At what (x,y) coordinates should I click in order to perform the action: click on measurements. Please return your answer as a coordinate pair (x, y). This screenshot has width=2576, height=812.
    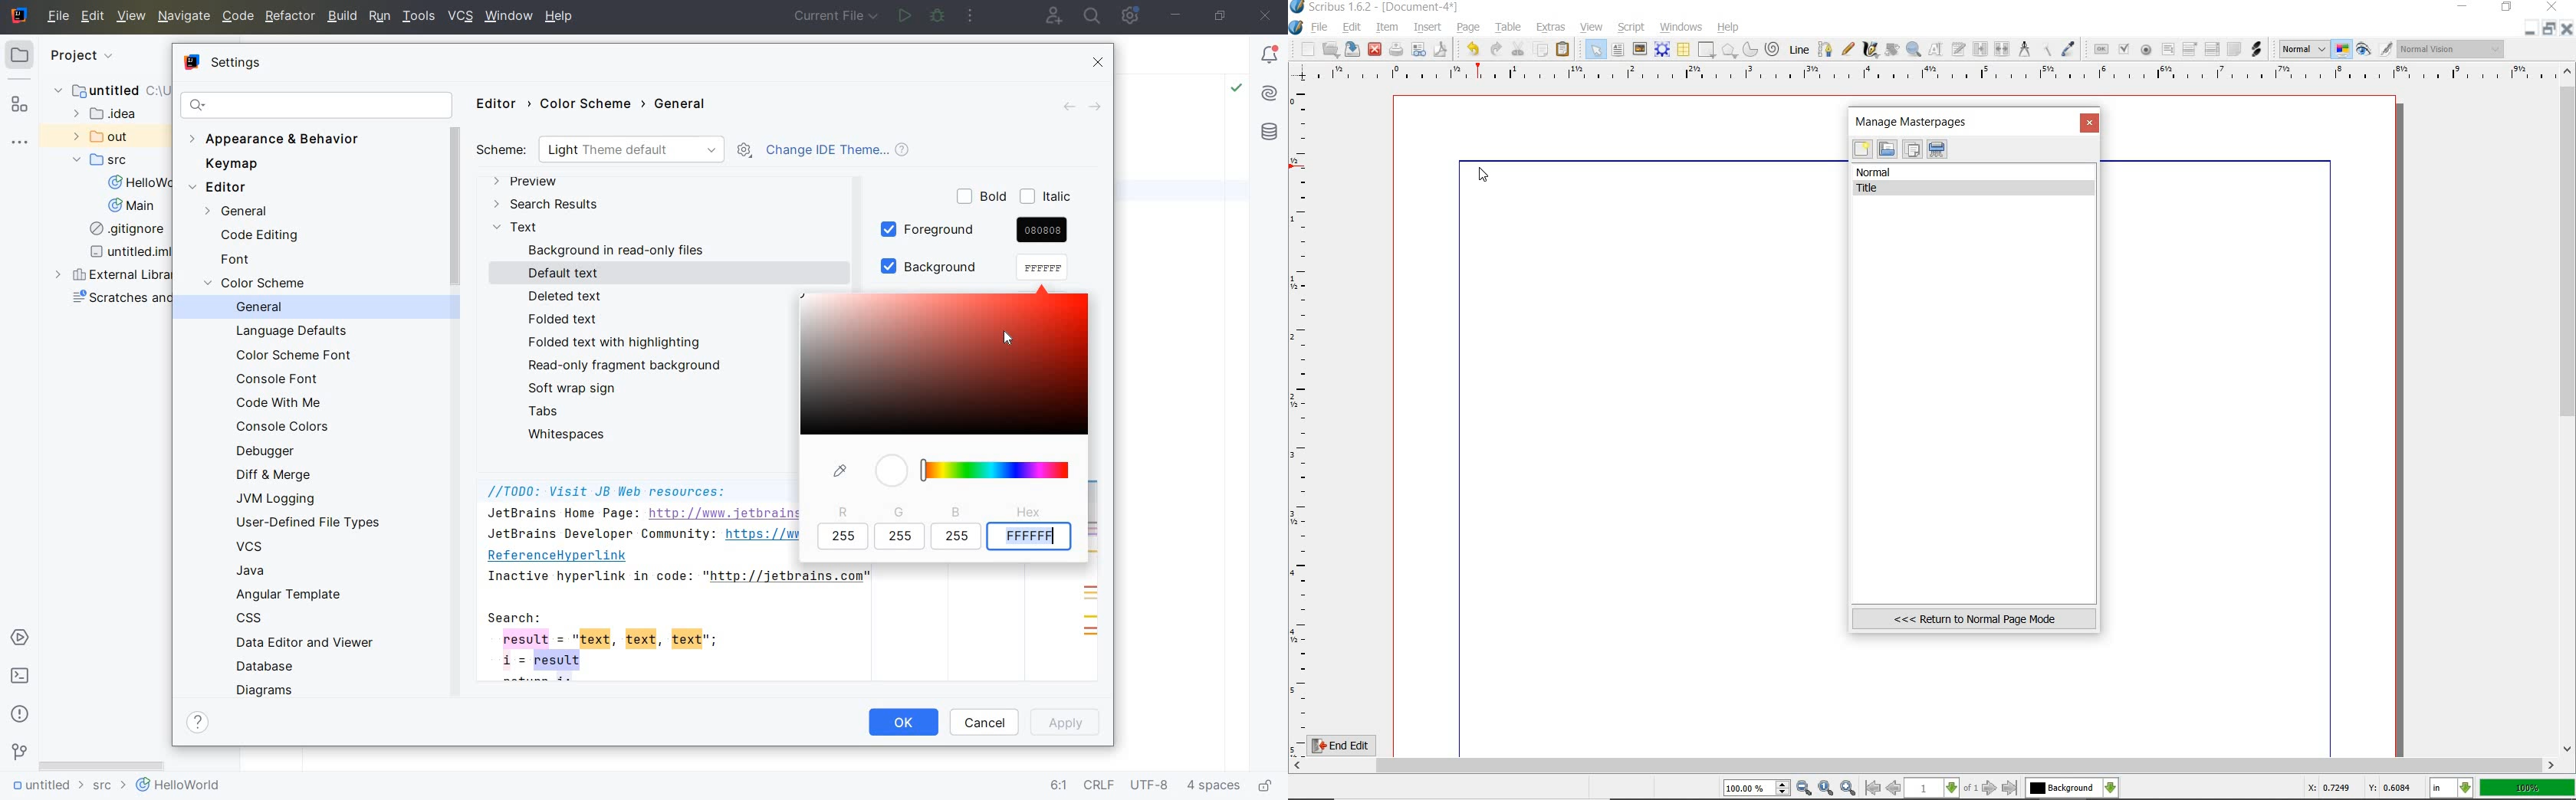
    Looking at the image, I should click on (2025, 50).